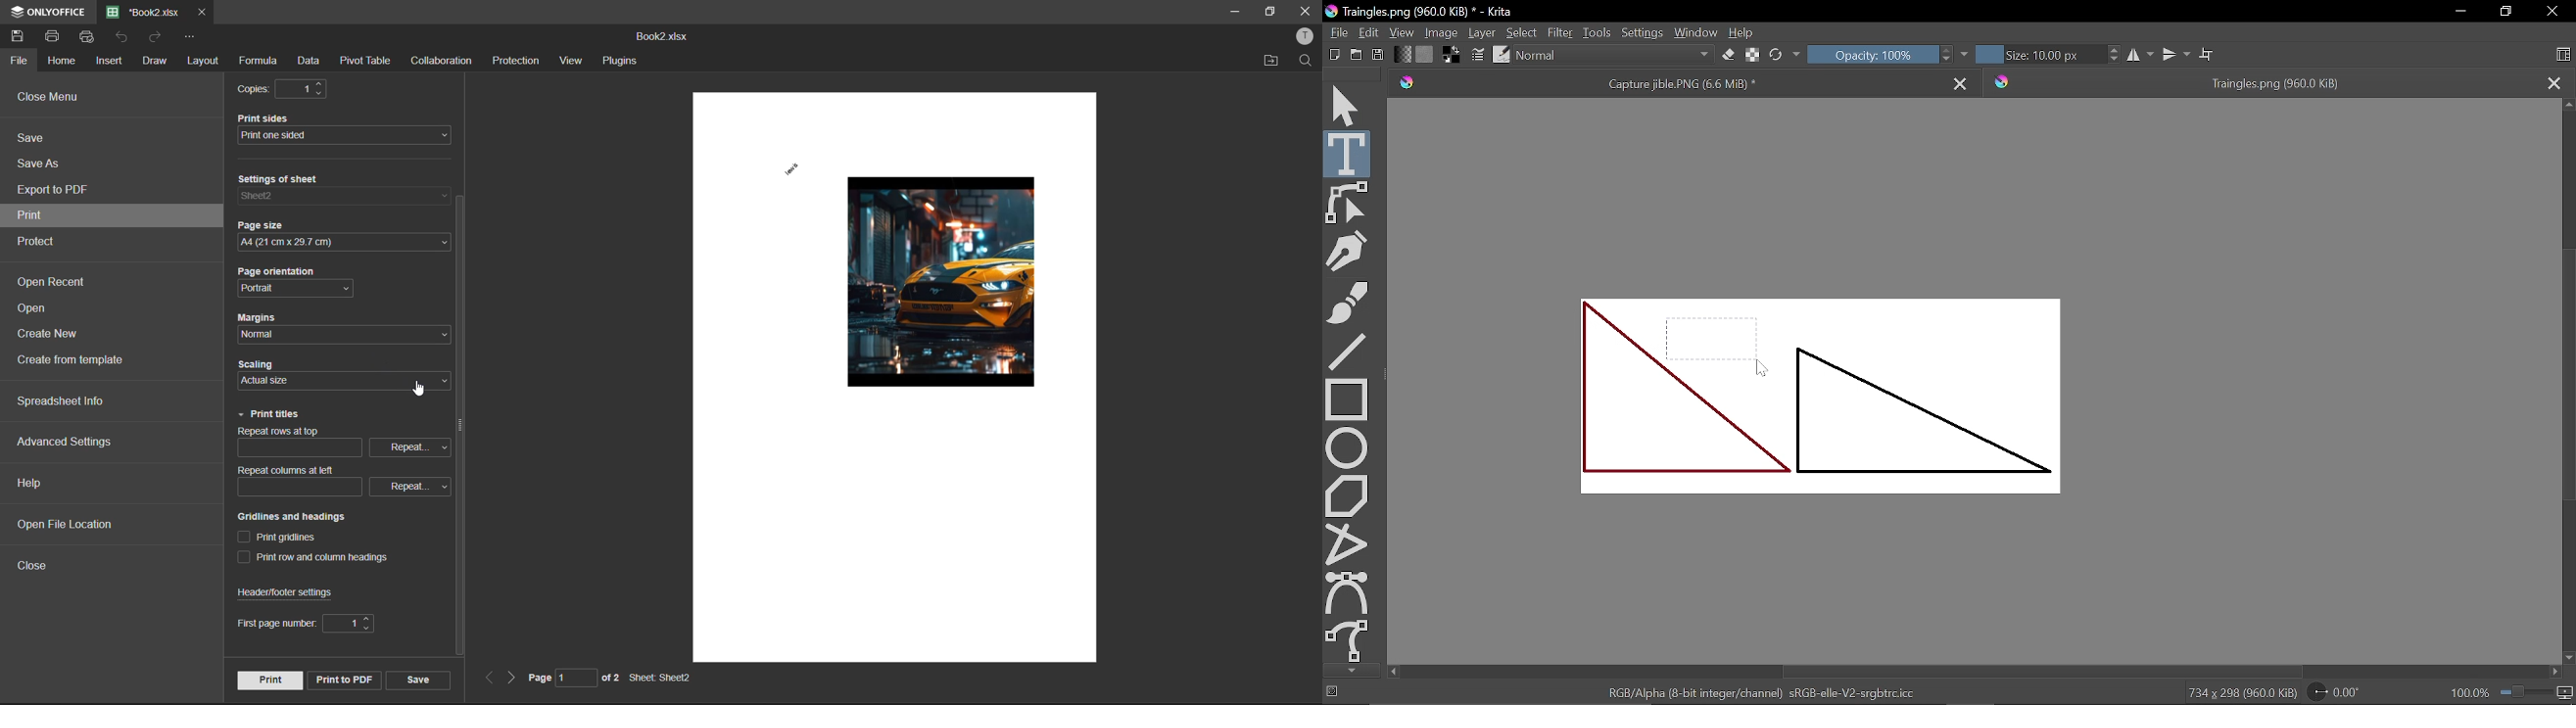  What do you see at coordinates (269, 680) in the screenshot?
I see `print` at bounding box center [269, 680].